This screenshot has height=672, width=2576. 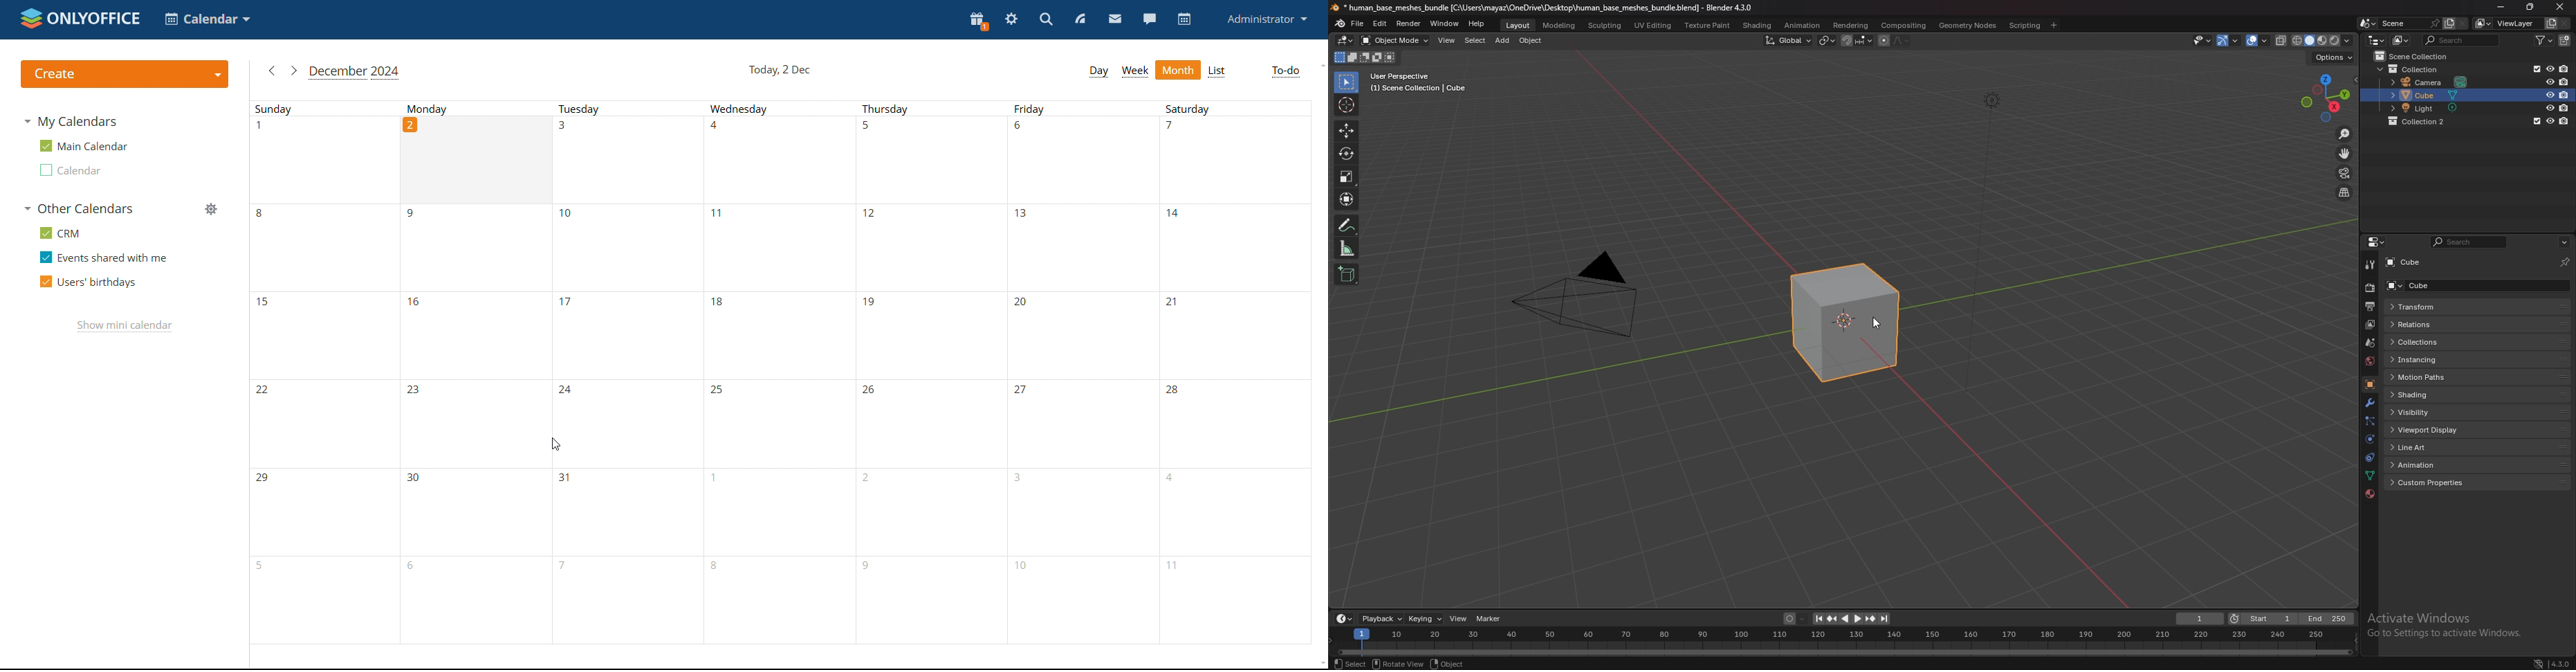 I want to click on view layer, so click(x=2505, y=23).